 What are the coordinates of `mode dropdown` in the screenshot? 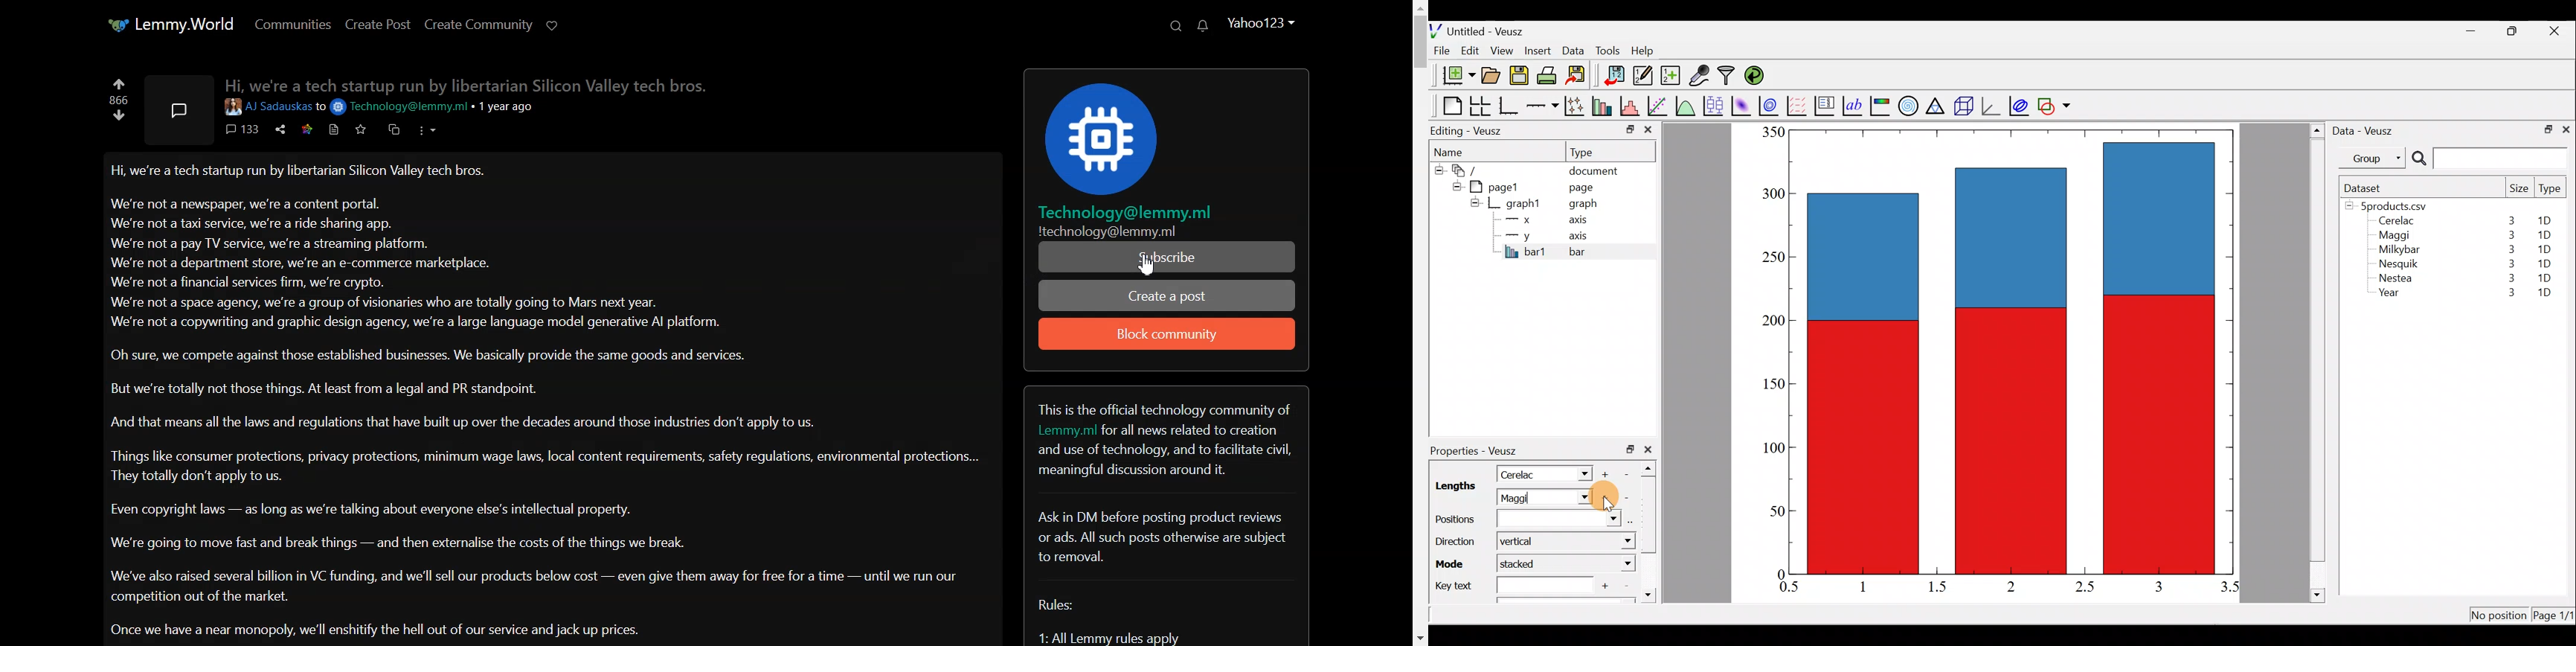 It's located at (1617, 564).